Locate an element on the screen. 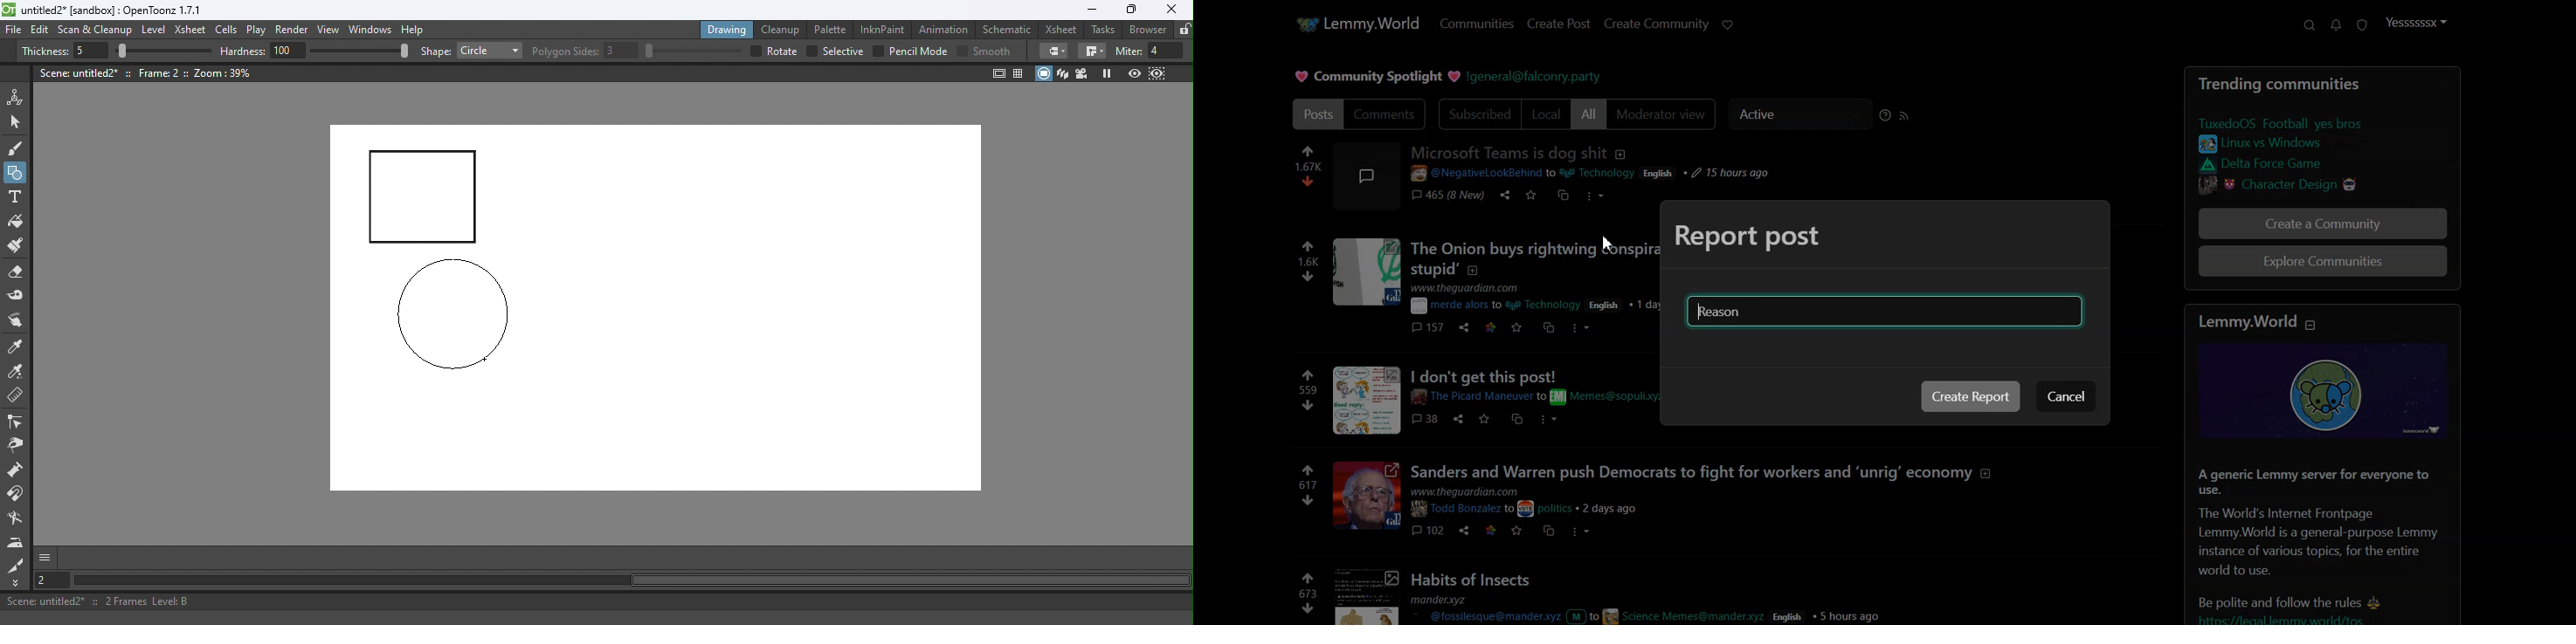  numbers is located at coordinates (1307, 595).